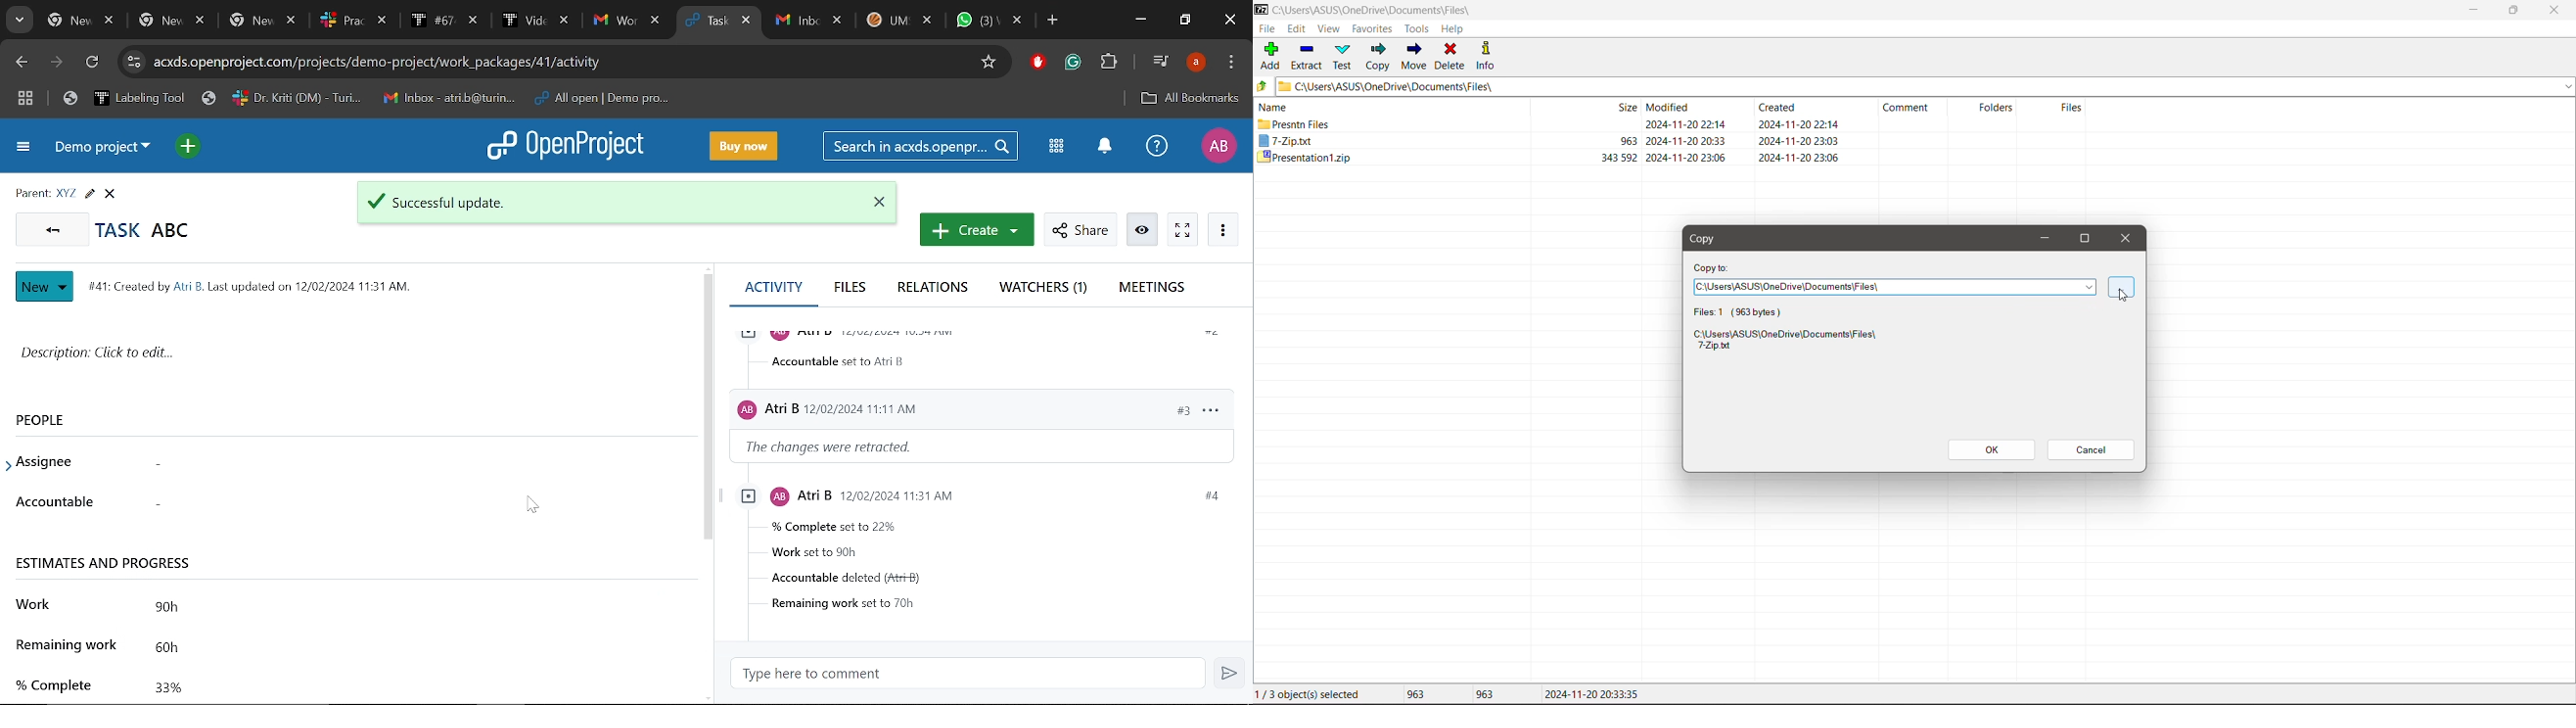 Image resolution: width=2576 pixels, height=728 pixels. What do you see at coordinates (1231, 63) in the screenshot?
I see `Control and customize chrome` at bounding box center [1231, 63].